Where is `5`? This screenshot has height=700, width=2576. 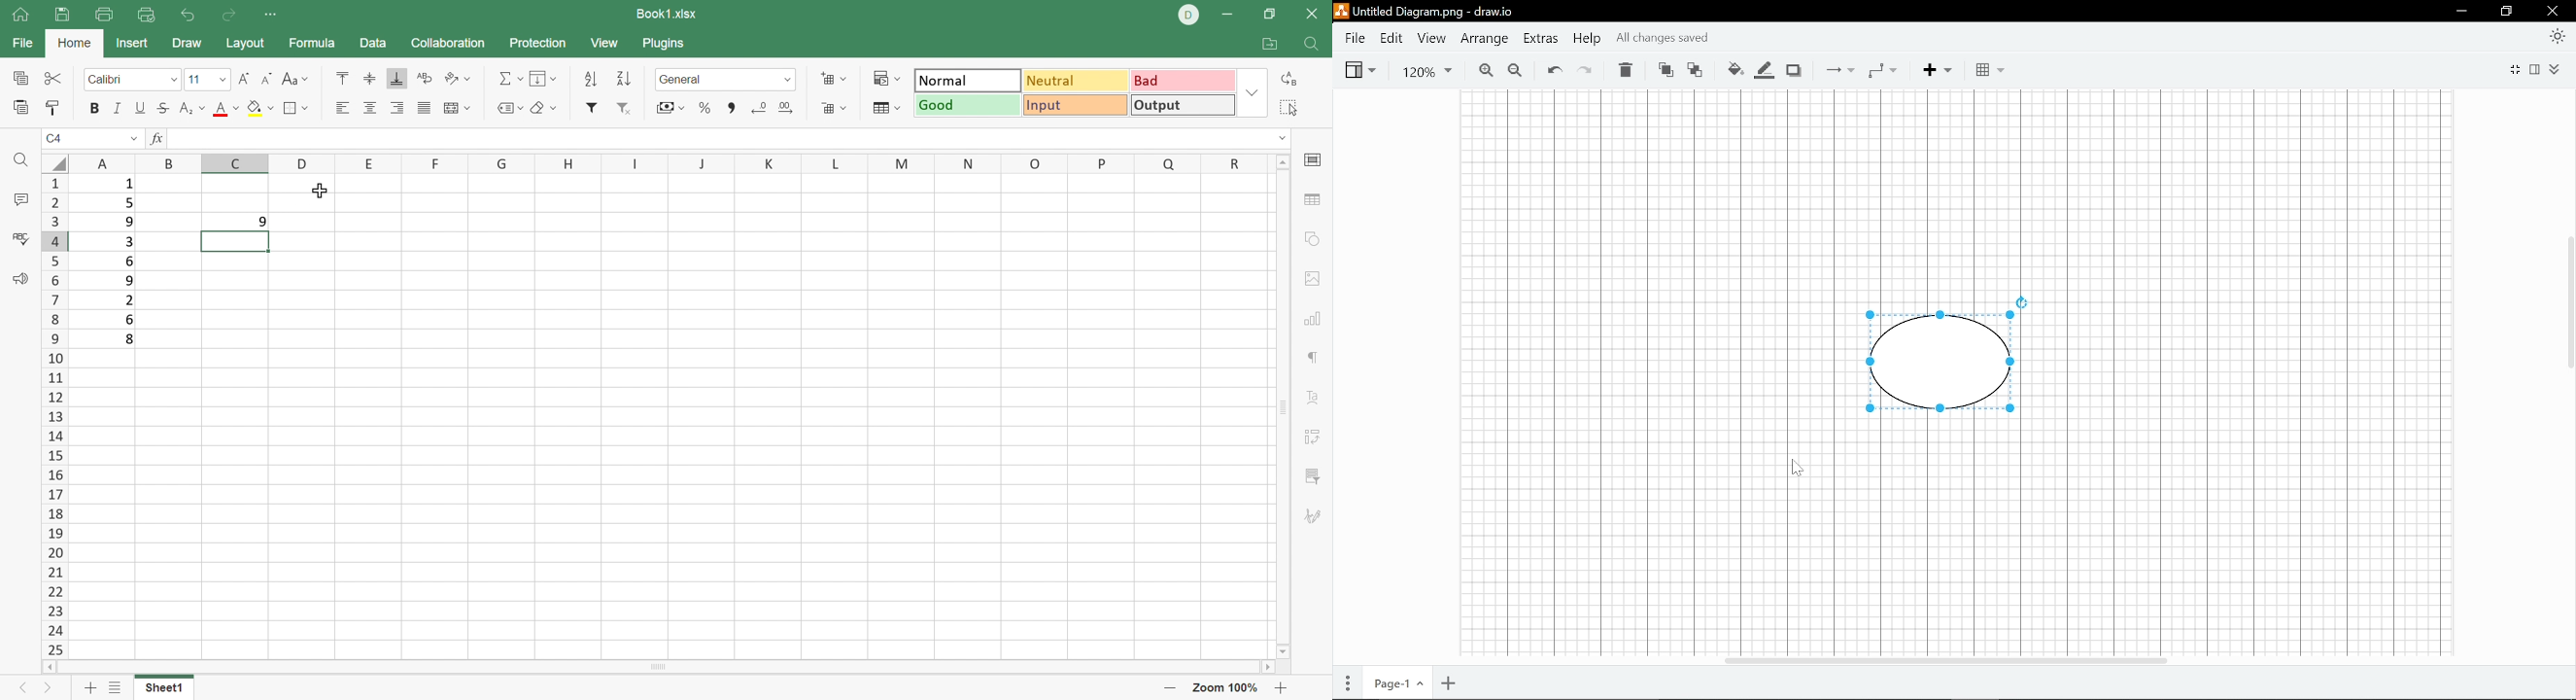
5 is located at coordinates (128, 204).